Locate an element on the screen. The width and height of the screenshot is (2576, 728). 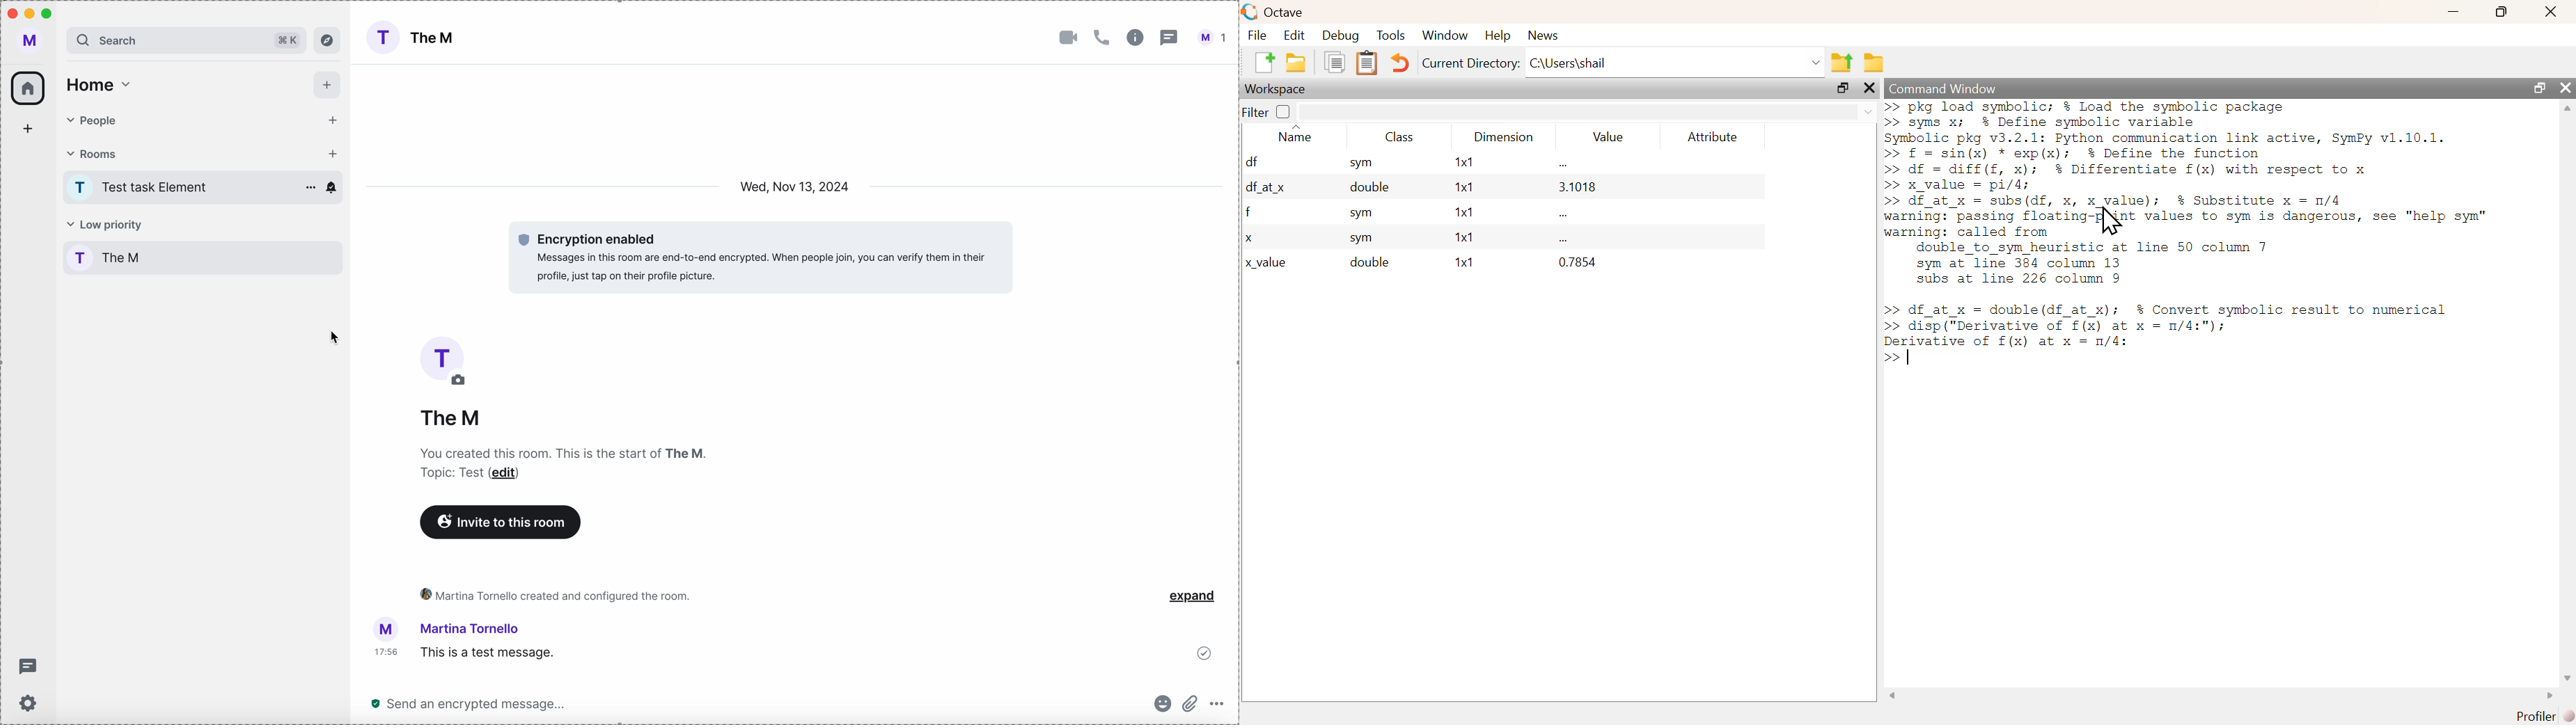
close is located at coordinates (11, 14).